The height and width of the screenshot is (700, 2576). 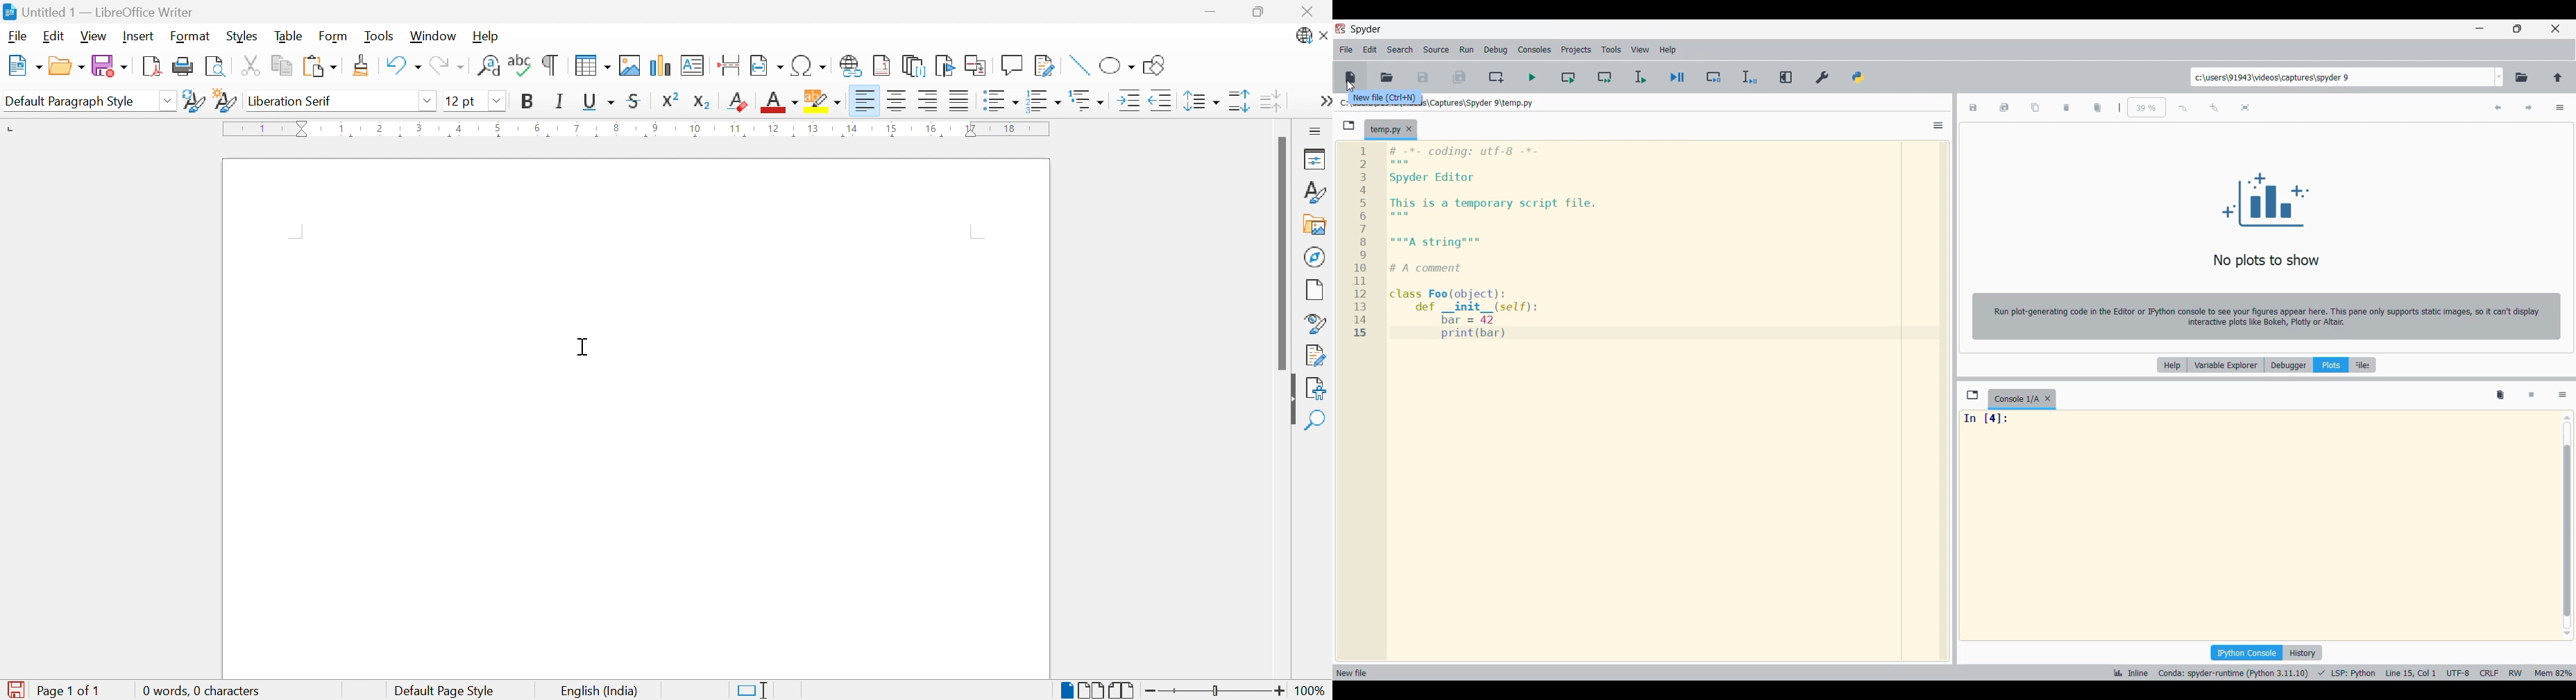 What do you see at coordinates (1162, 103) in the screenshot?
I see `Decrease indent` at bounding box center [1162, 103].